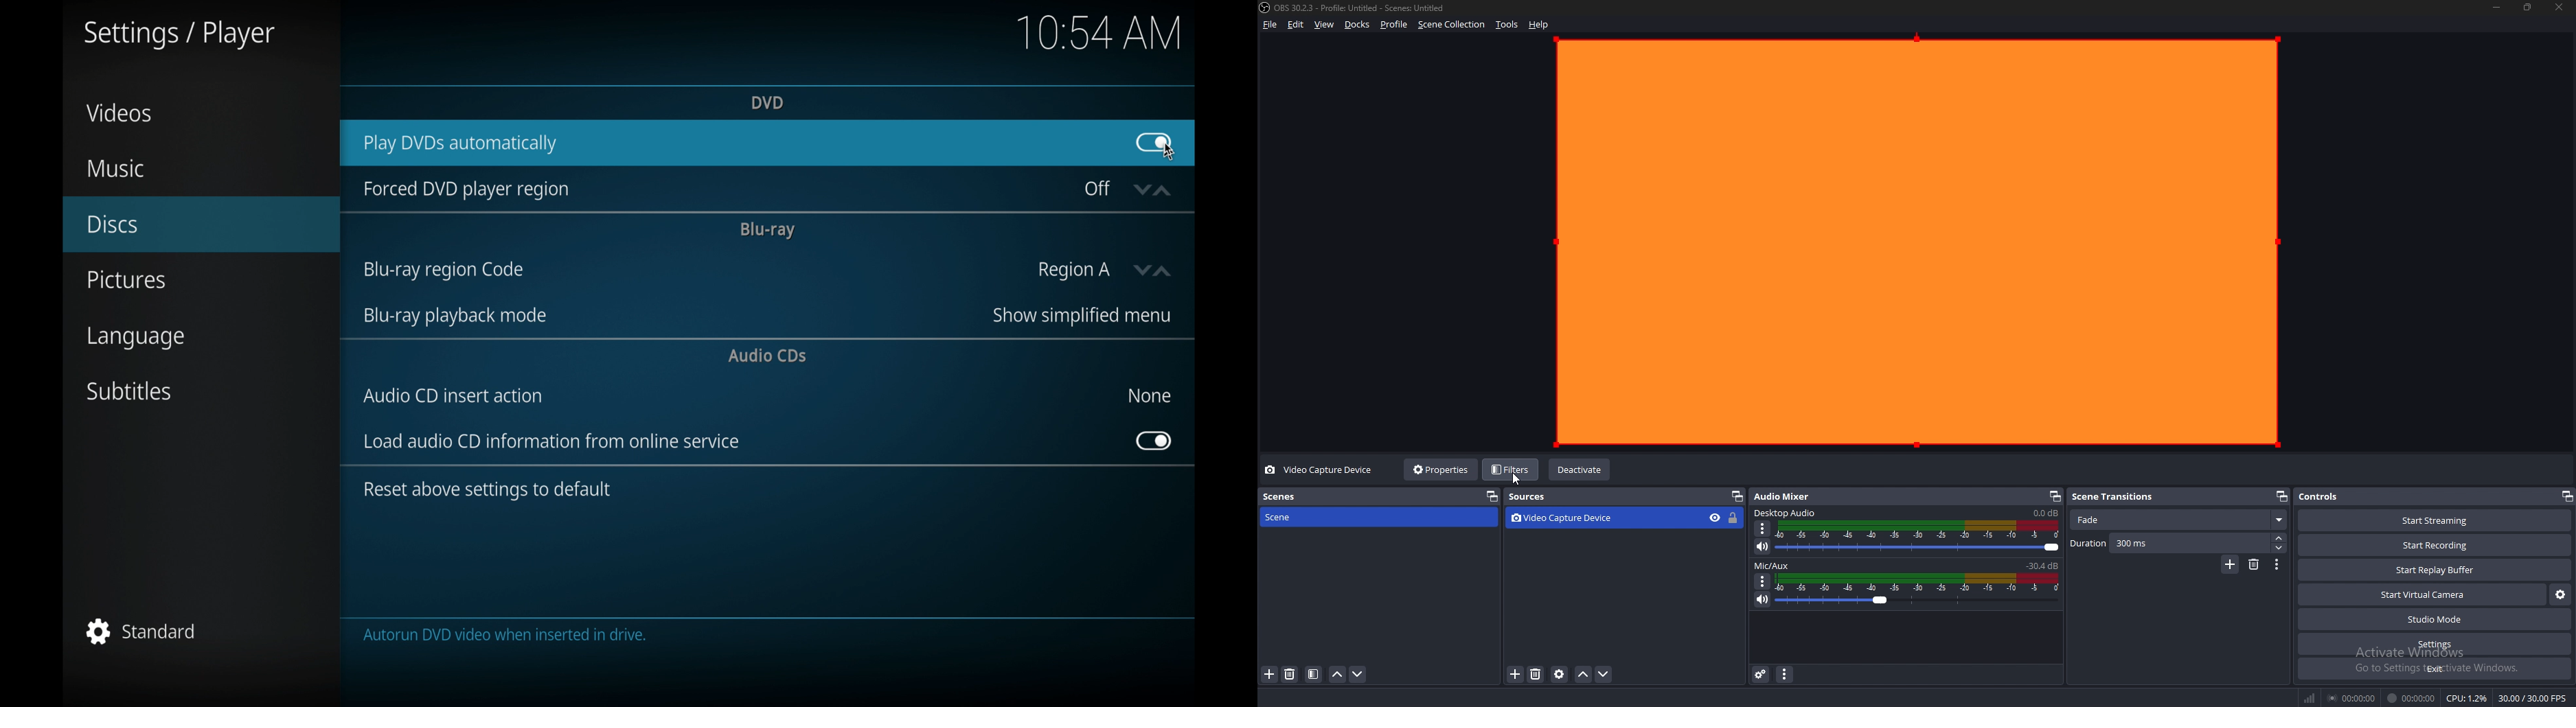 Image resolution: width=2576 pixels, height=728 pixels. I want to click on audio mixer, so click(1786, 496).